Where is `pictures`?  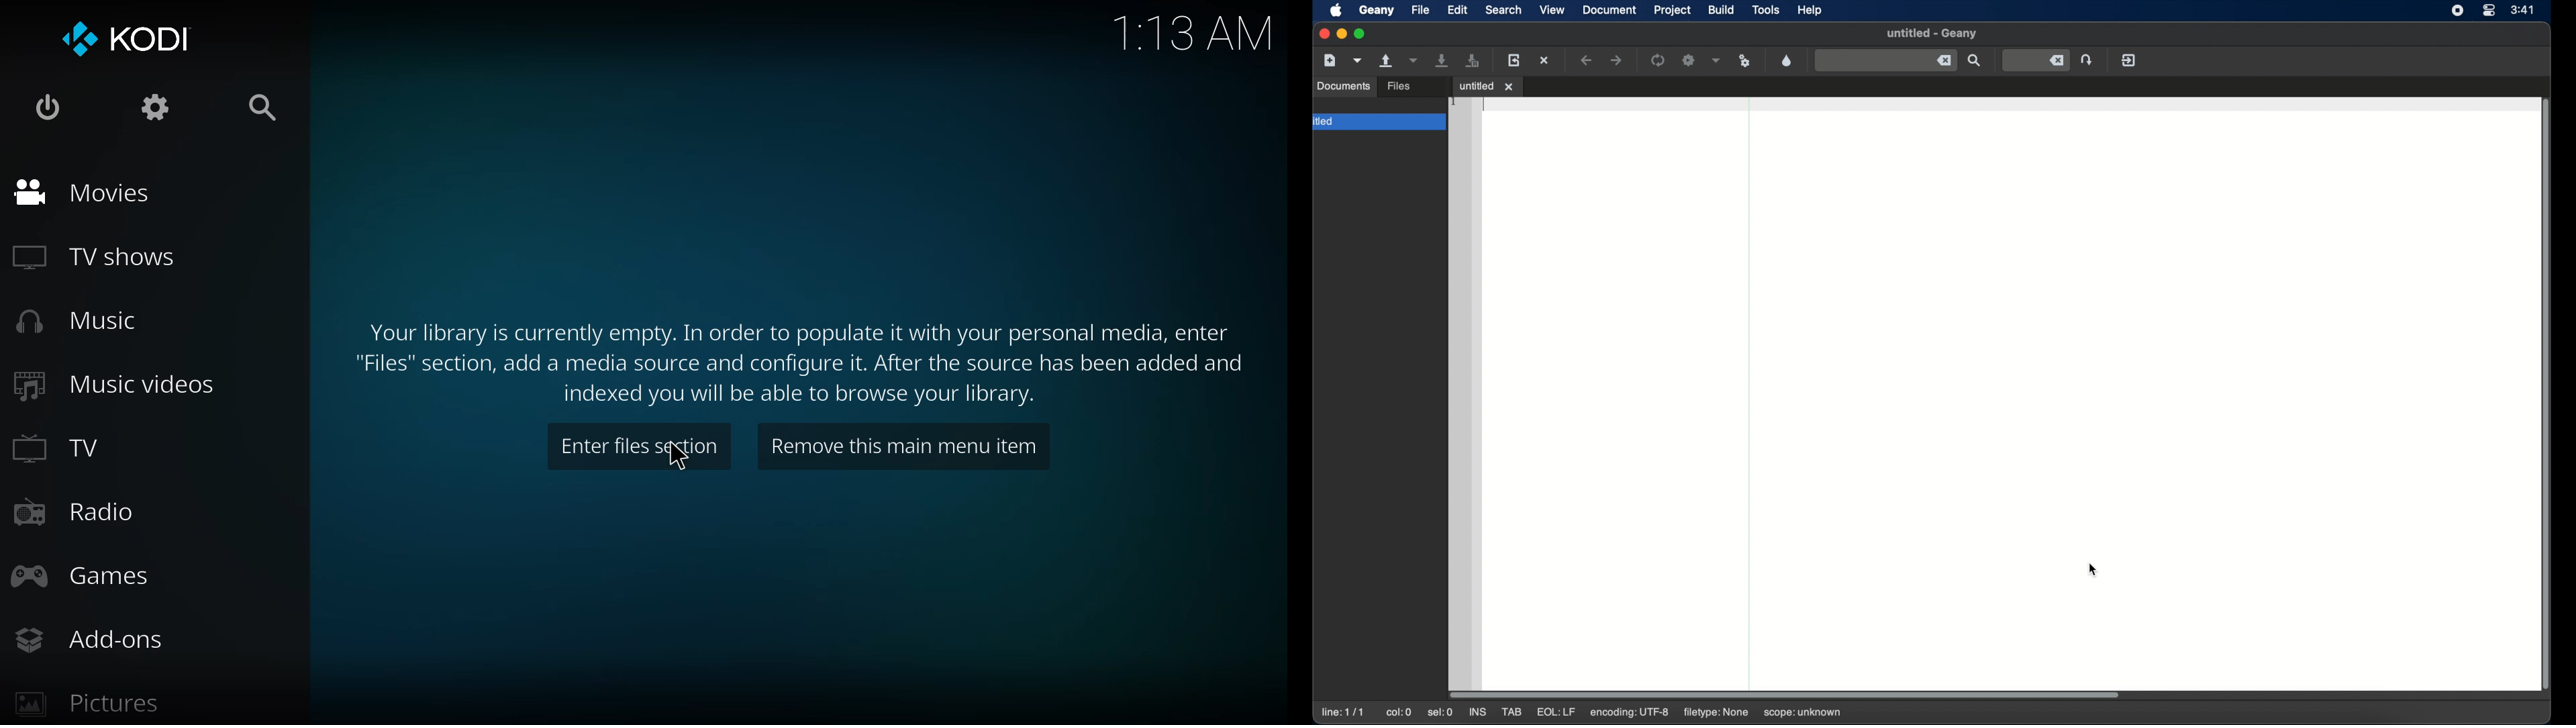
pictures is located at coordinates (88, 704).